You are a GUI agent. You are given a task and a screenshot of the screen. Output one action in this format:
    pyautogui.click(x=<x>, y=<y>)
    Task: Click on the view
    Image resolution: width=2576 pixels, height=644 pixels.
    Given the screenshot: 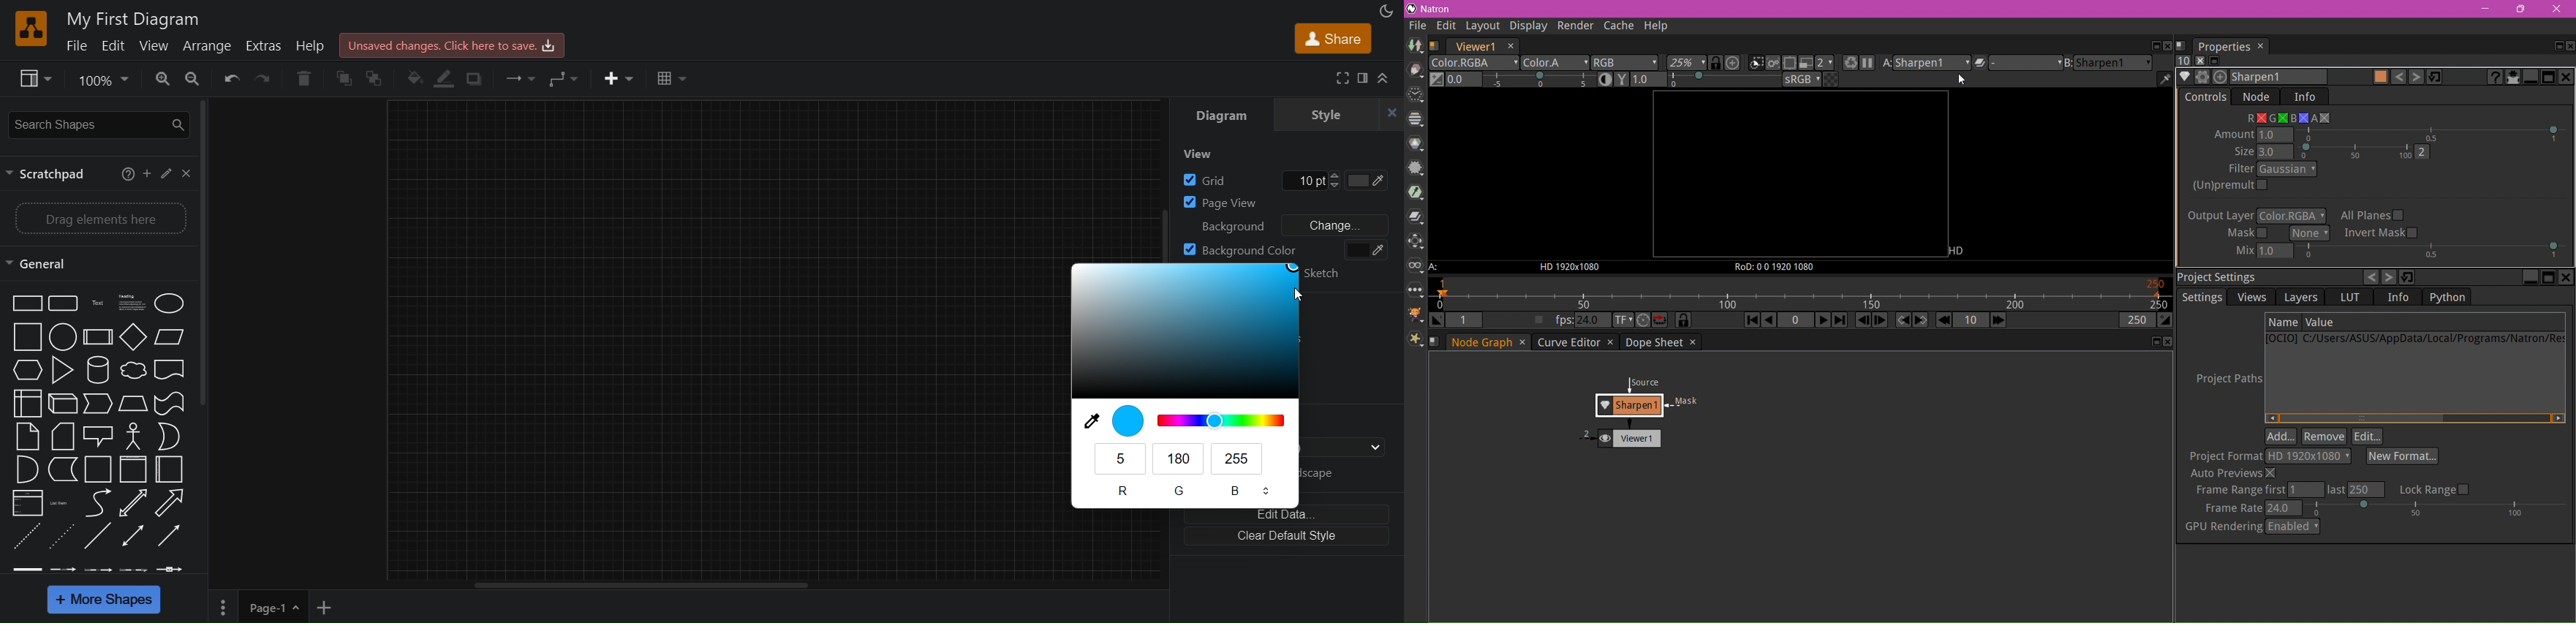 What is the action you would take?
    pyautogui.click(x=35, y=79)
    